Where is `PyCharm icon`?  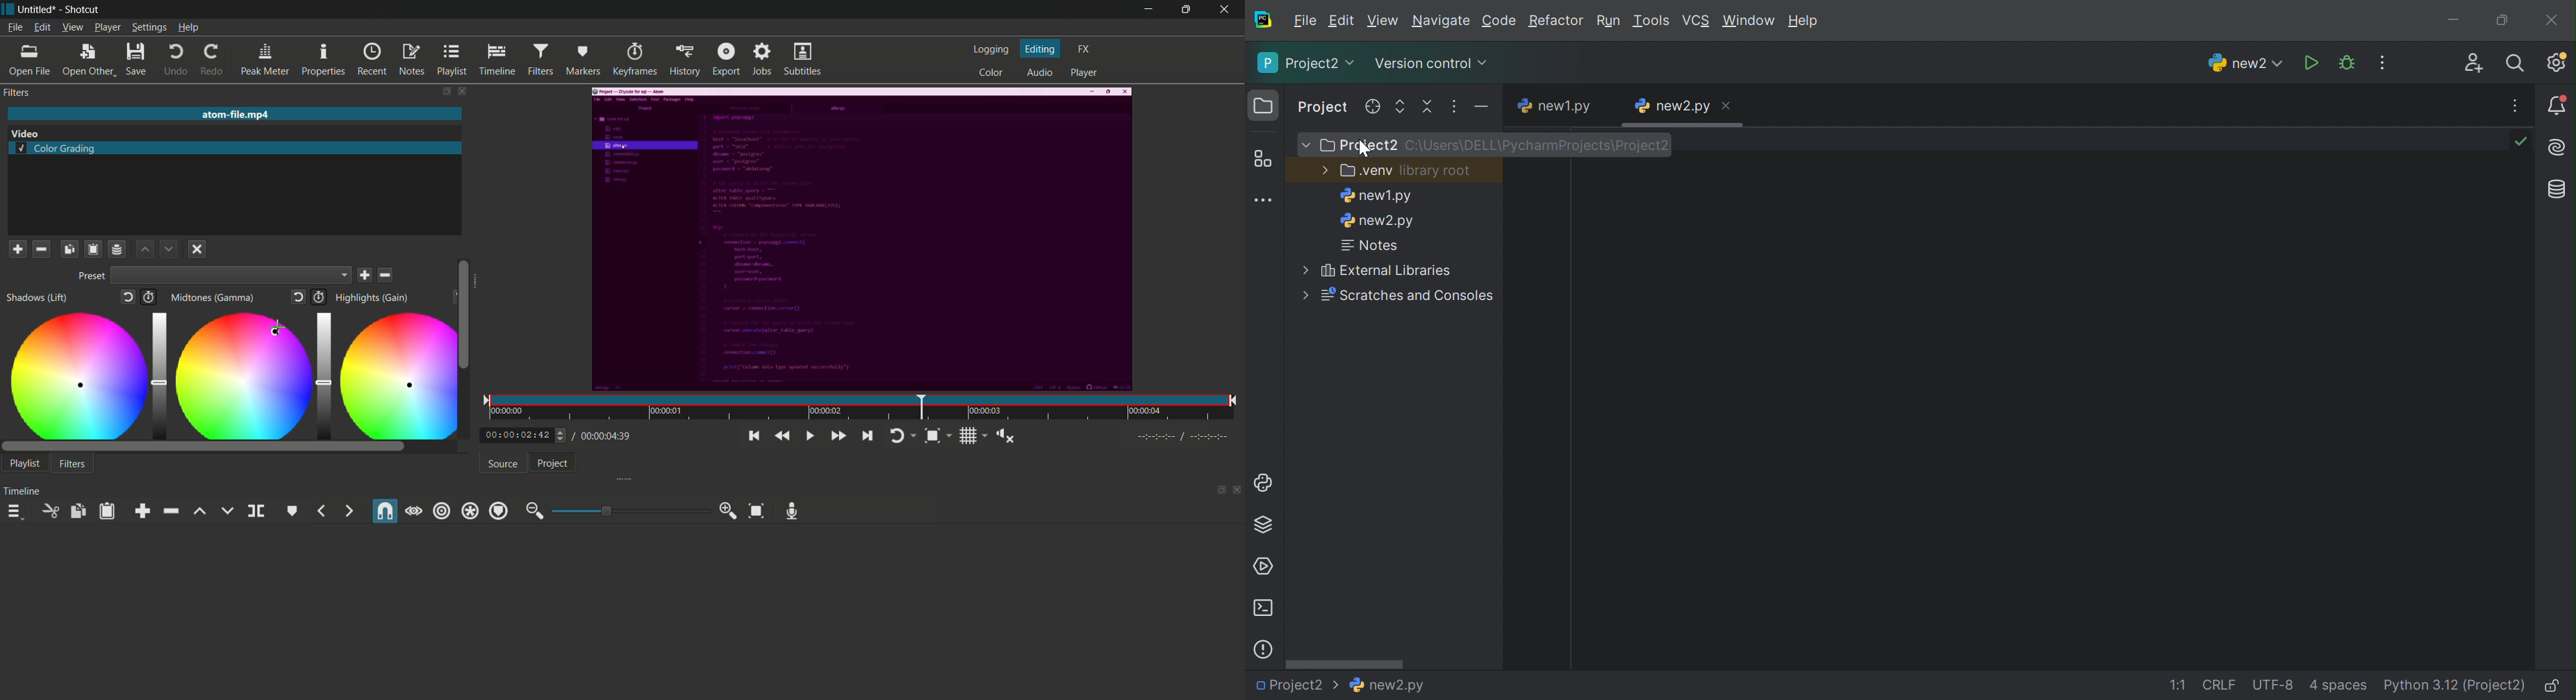 PyCharm icon is located at coordinates (1262, 19).